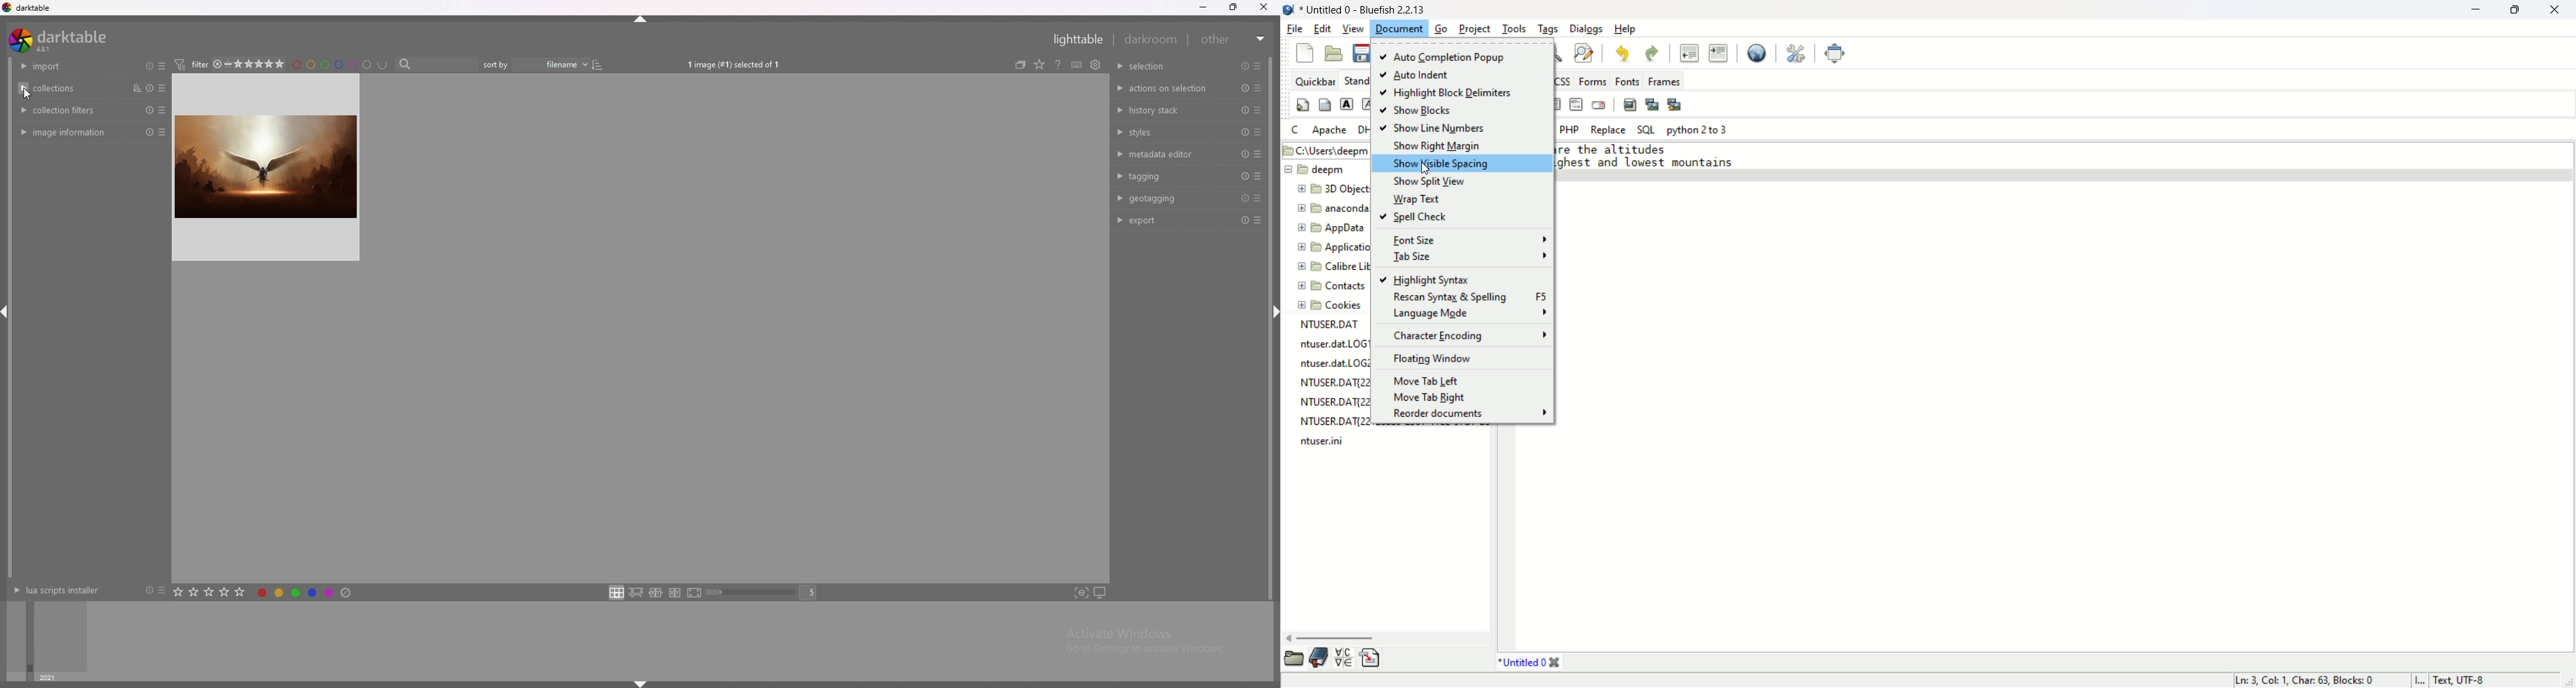 The image size is (2576, 700). Describe the element at coordinates (1323, 149) in the screenshot. I see `location` at that location.